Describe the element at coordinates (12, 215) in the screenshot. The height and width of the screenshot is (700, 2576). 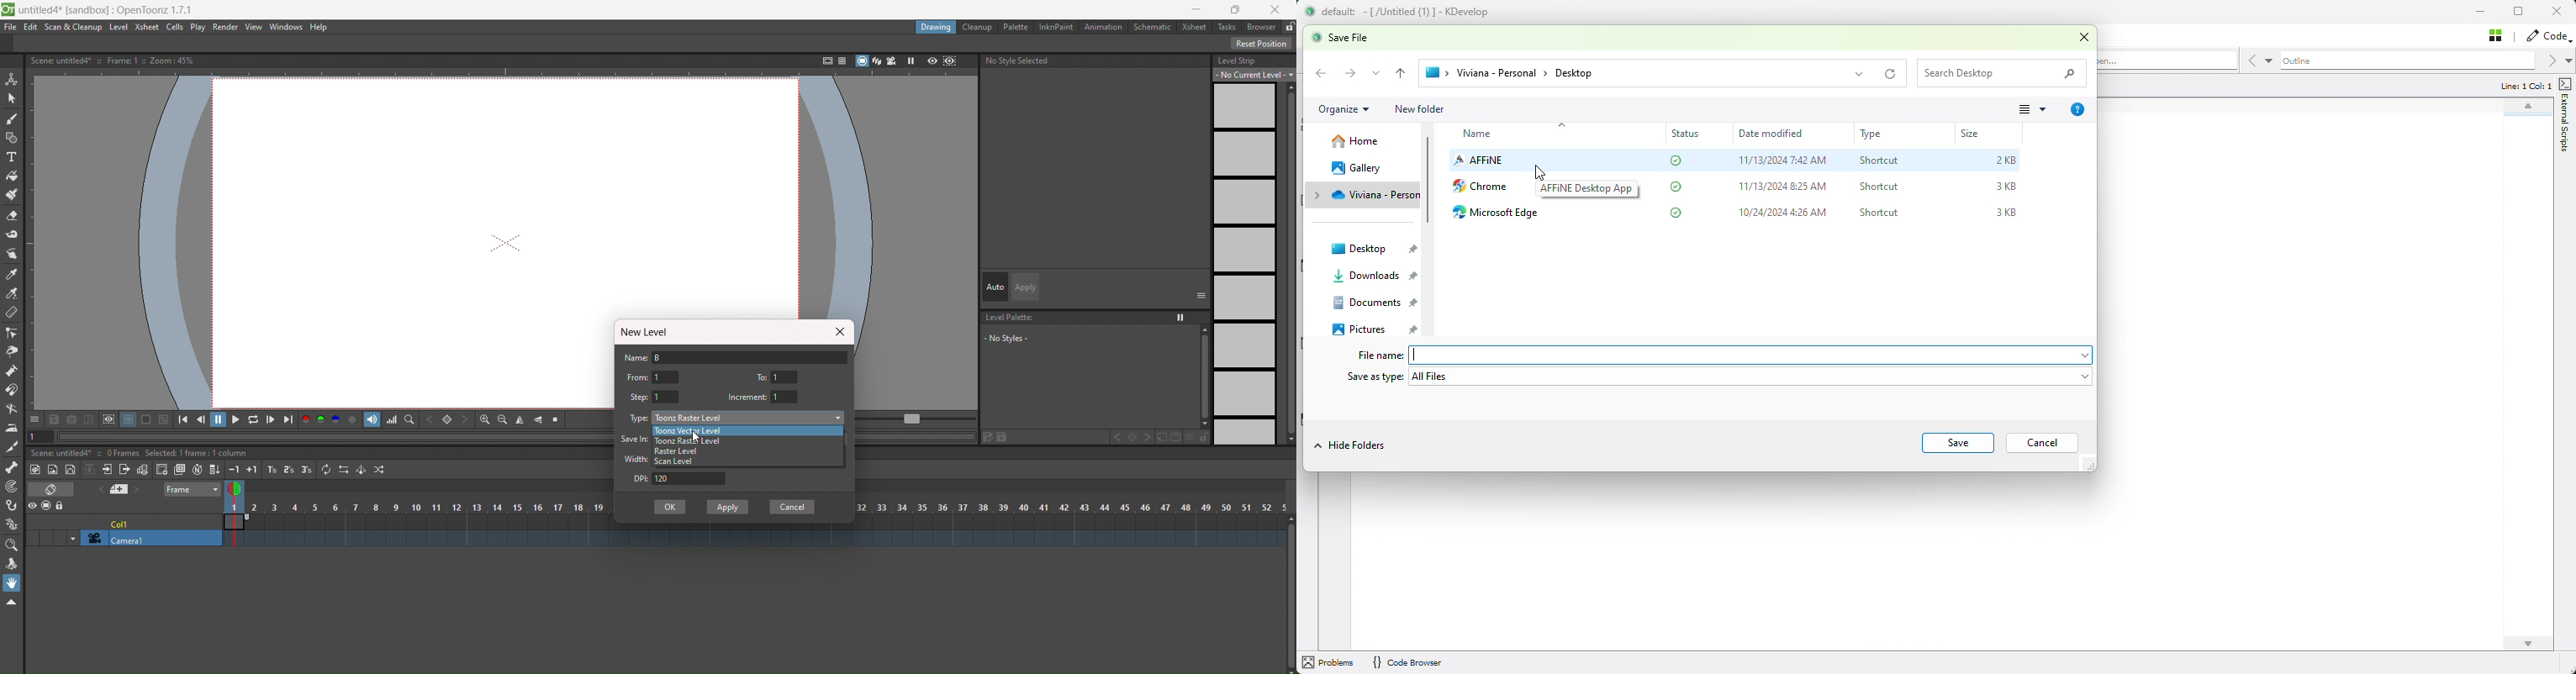
I see `eraser tool` at that location.